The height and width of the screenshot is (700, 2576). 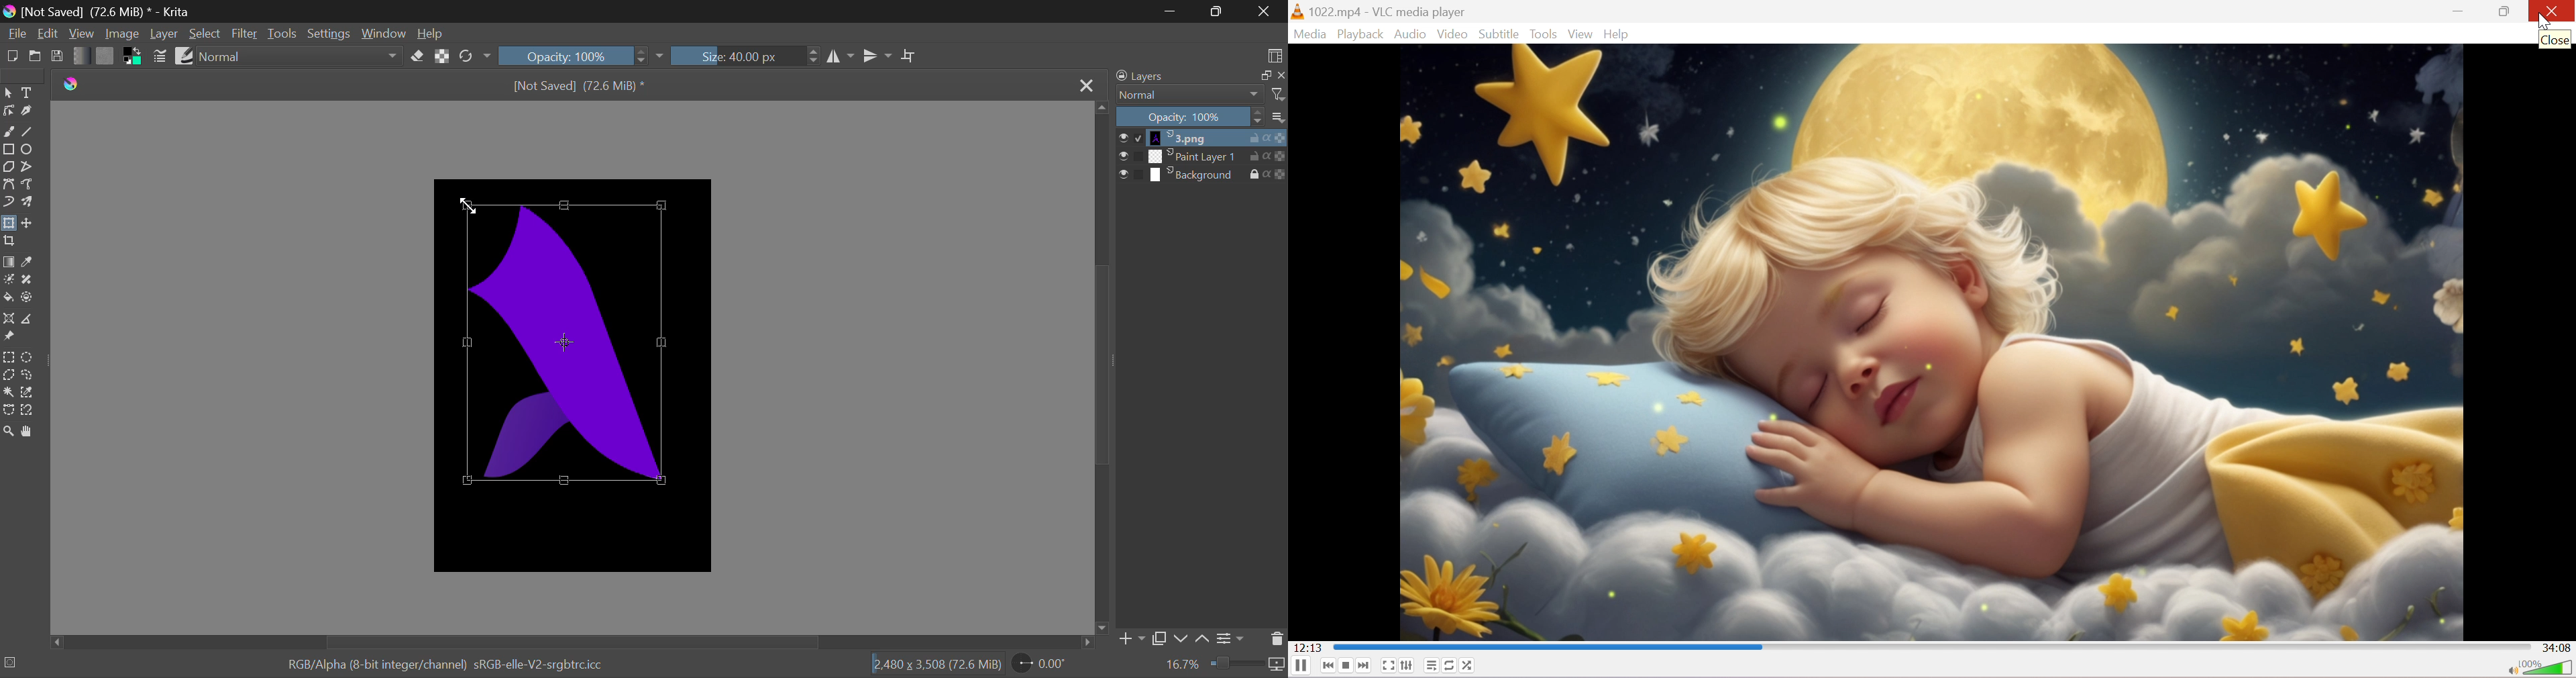 What do you see at coordinates (9, 300) in the screenshot?
I see `Fill` at bounding box center [9, 300].